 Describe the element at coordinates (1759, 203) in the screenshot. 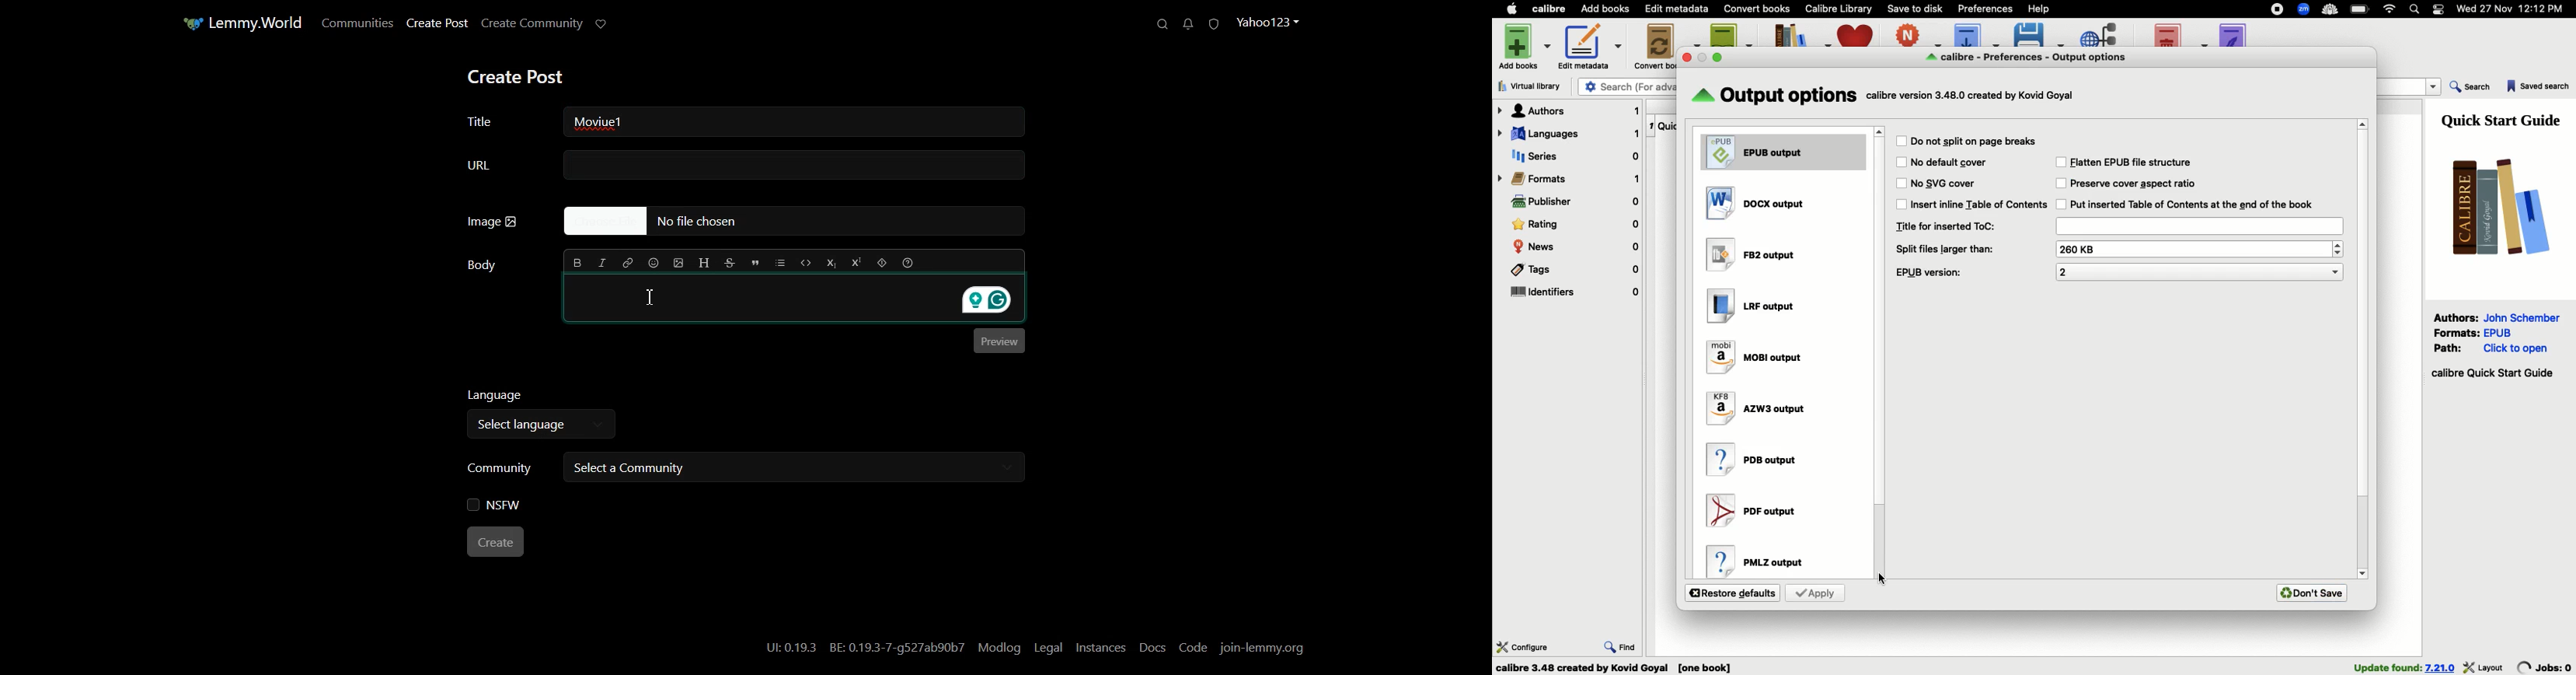

I see `DOCX` at that location.